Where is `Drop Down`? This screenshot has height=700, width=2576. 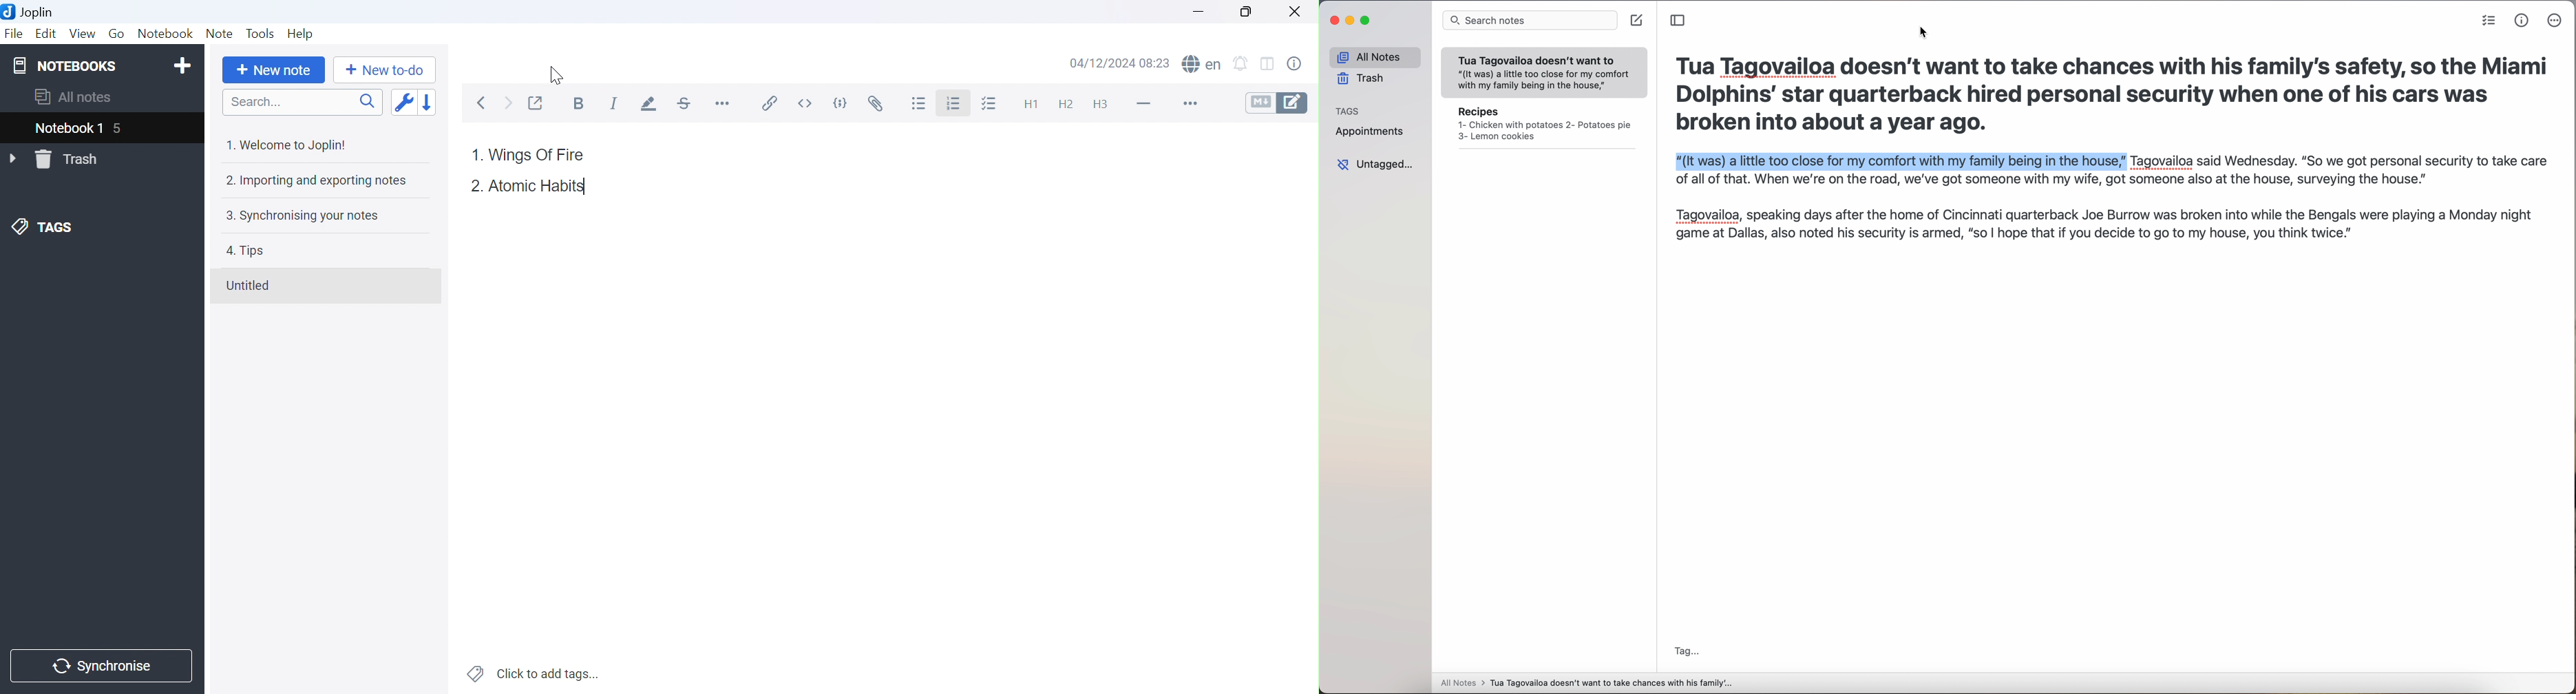 Drop Down is located at coordinates (14, 159).